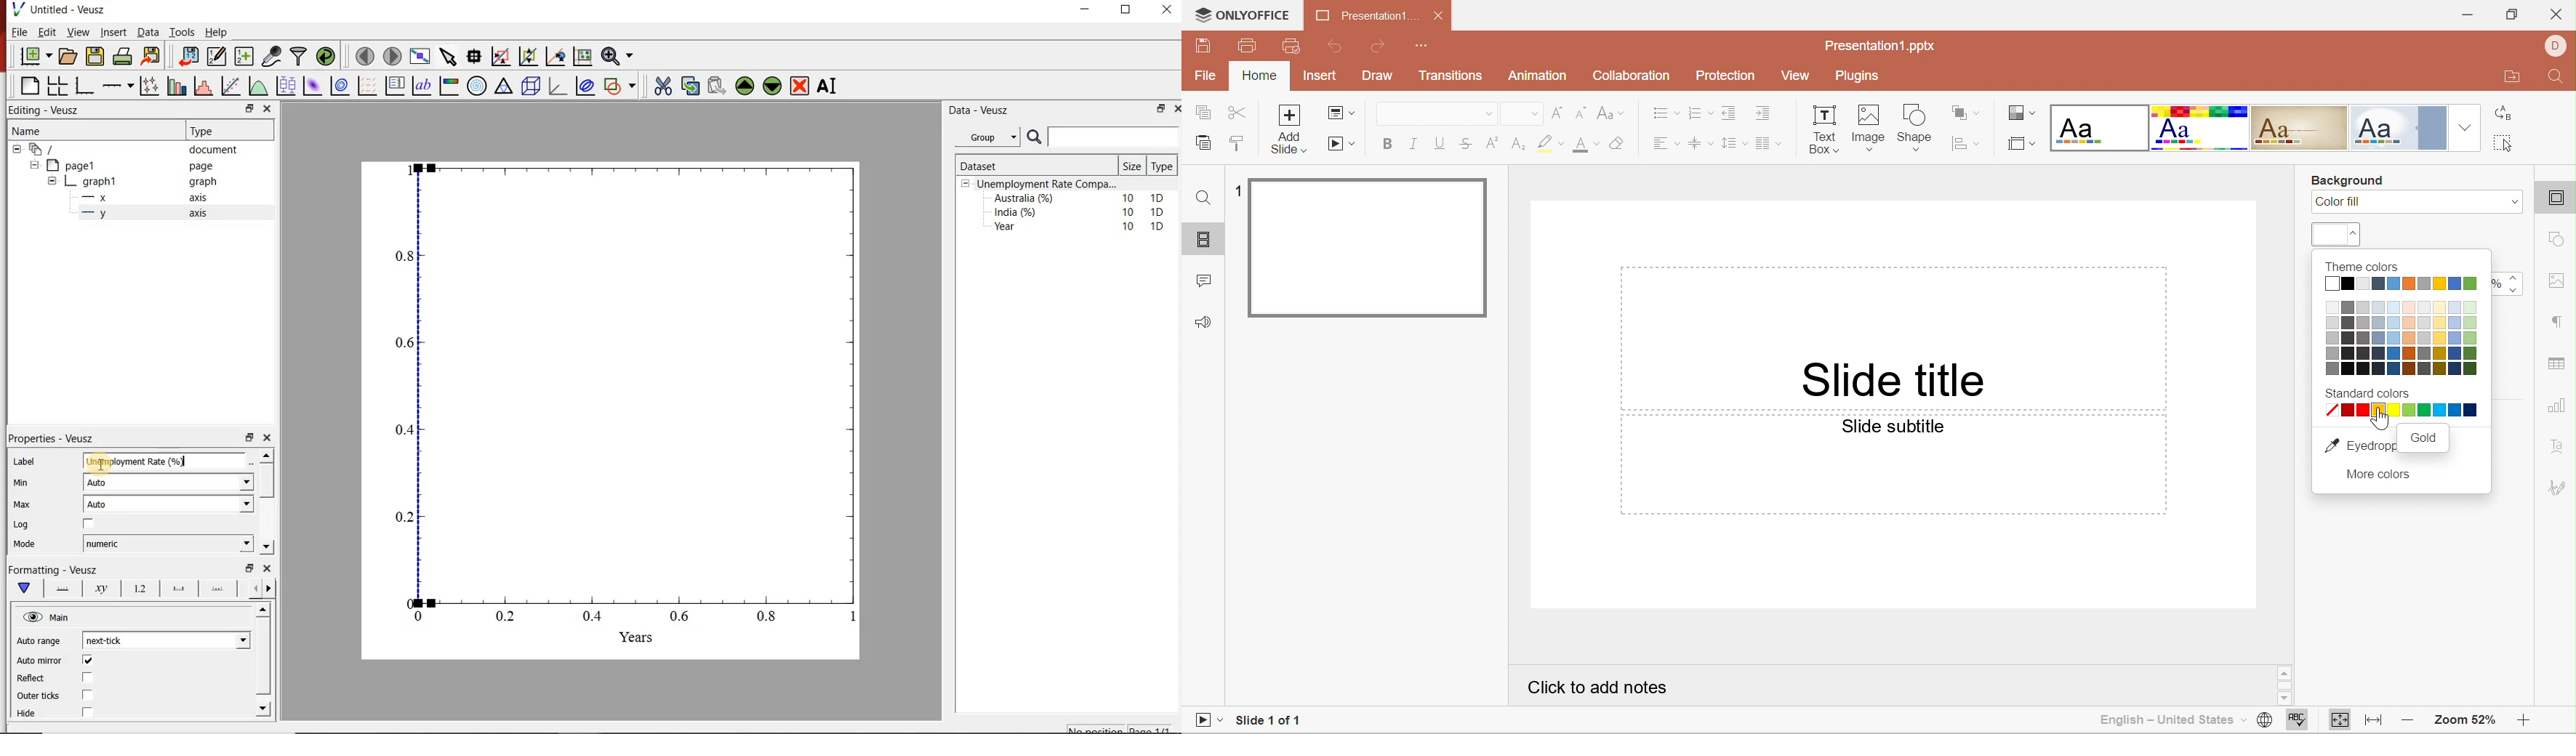 The width and height of the screenshot is (2576, 756). What do you see at coordinates (2559, 44) in the screenshot?
I see `DELL` at bounding box center [2559, 44].